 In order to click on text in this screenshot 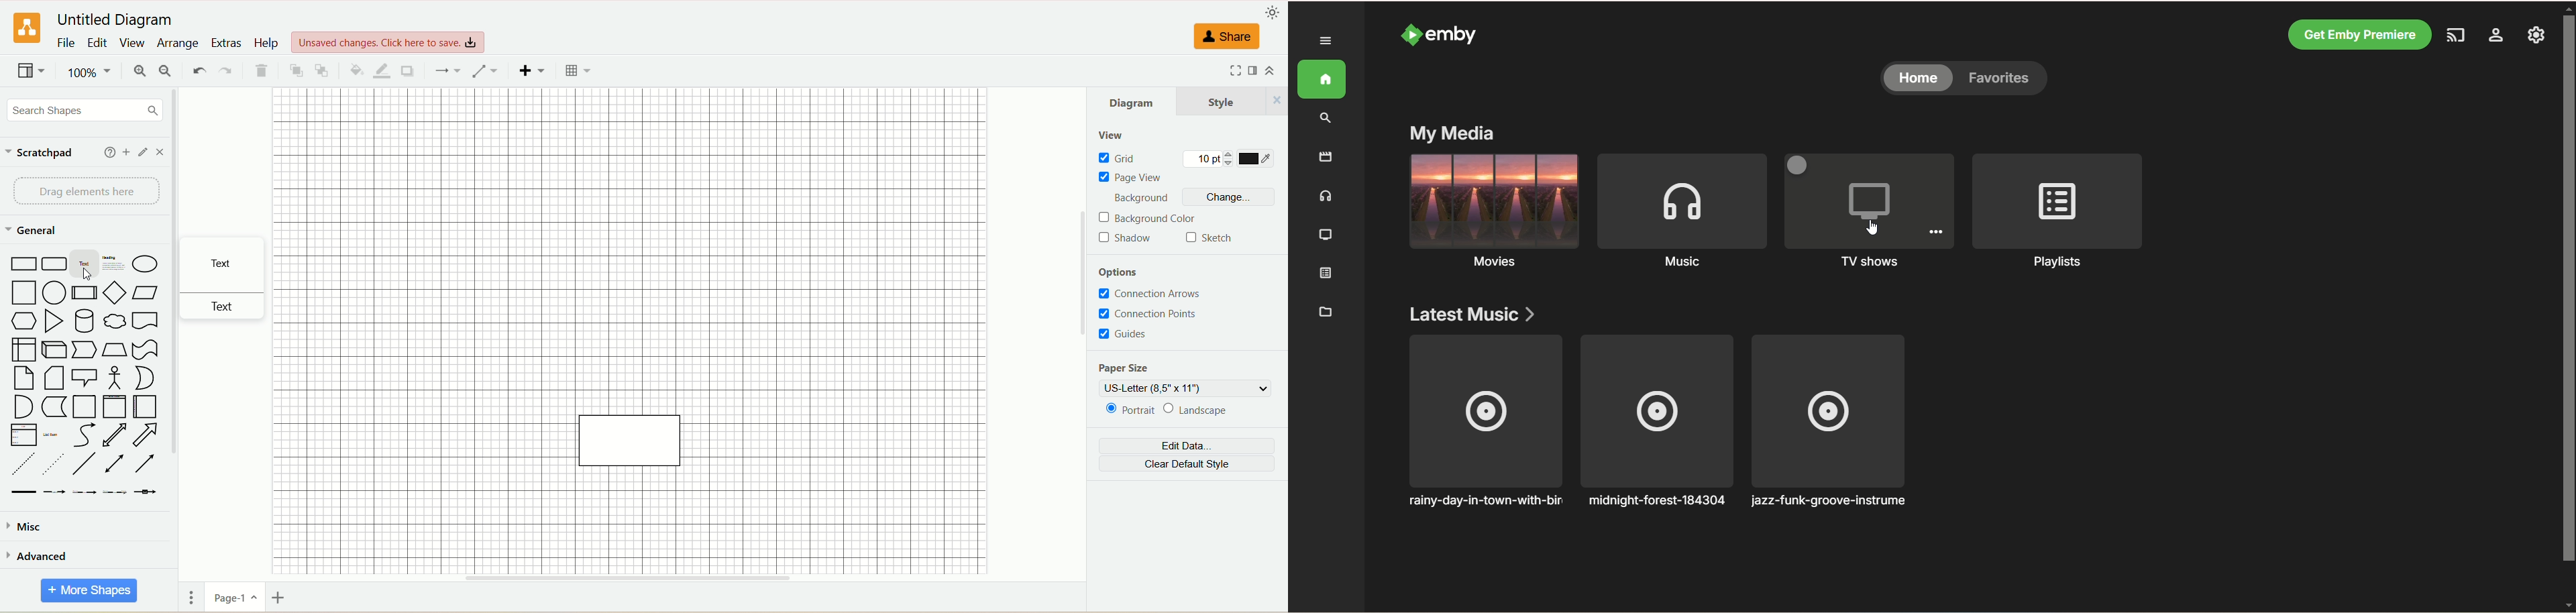, I will do `click(85, 265)`.